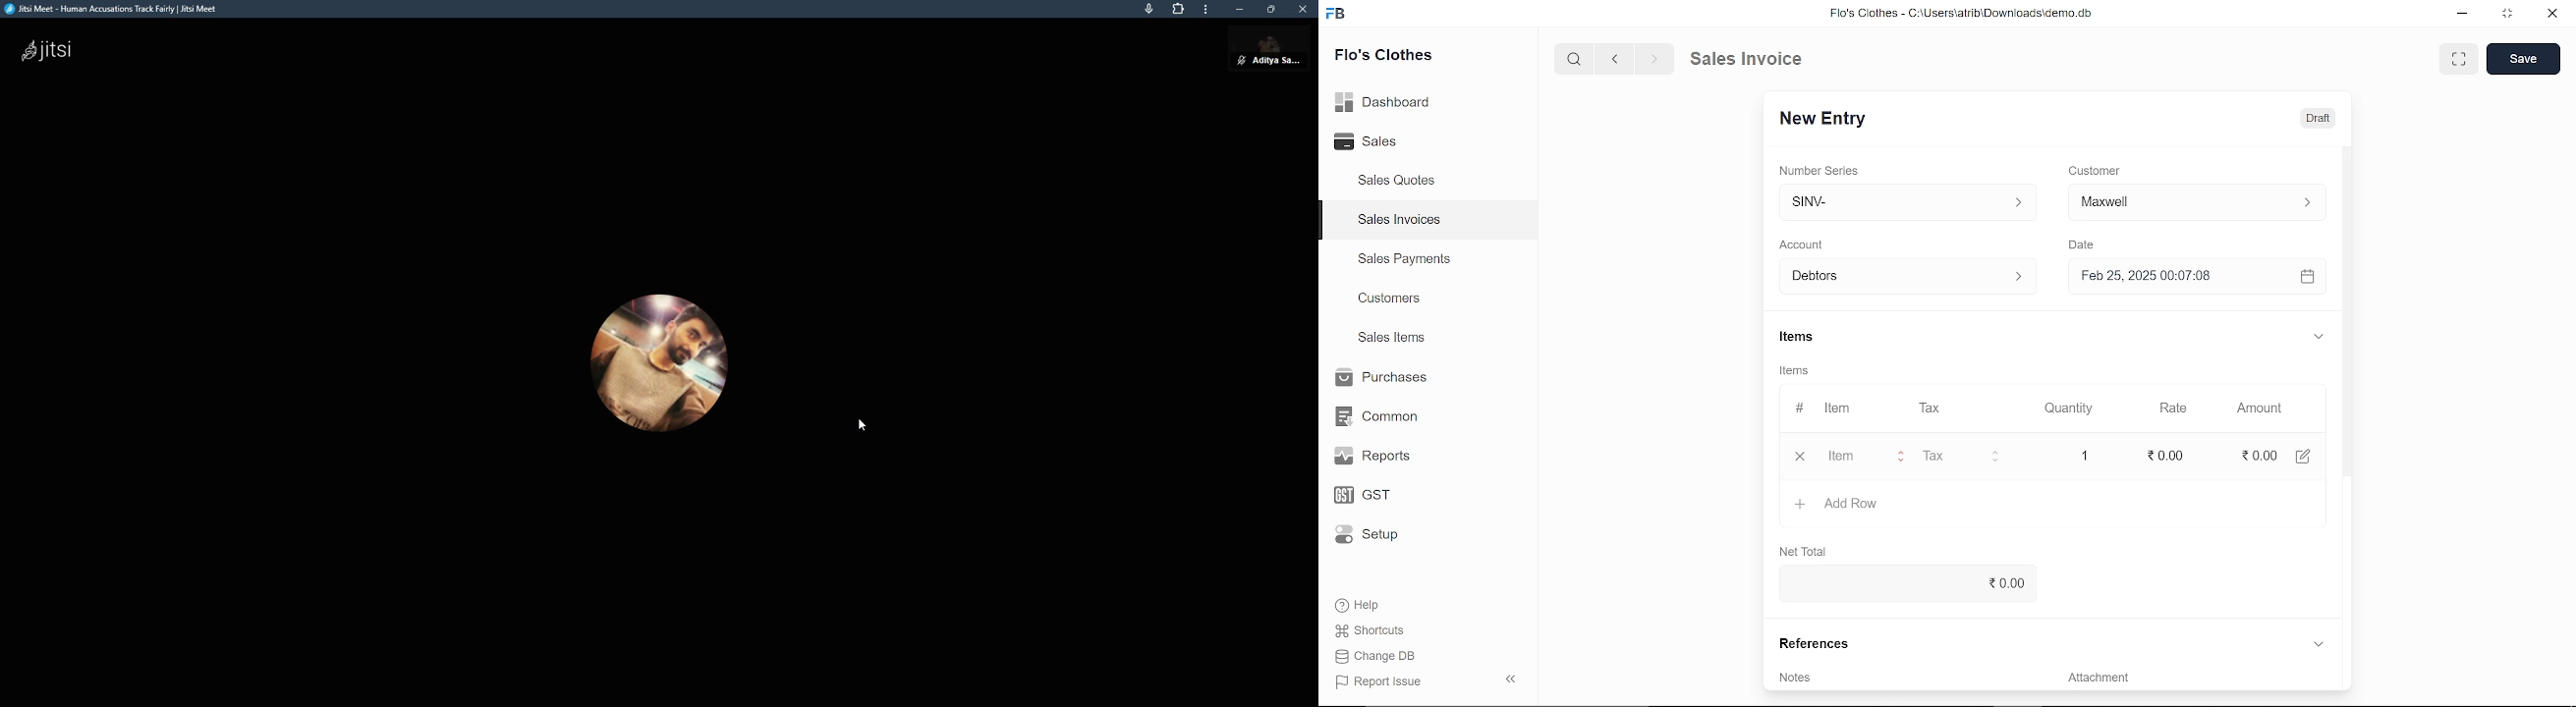 This screenshot has width=2576, height=728. What do you see at coordinates (1757, 60) in the screenshot?
I see ` Sales Invoice` at bounding box center [1757, 60].